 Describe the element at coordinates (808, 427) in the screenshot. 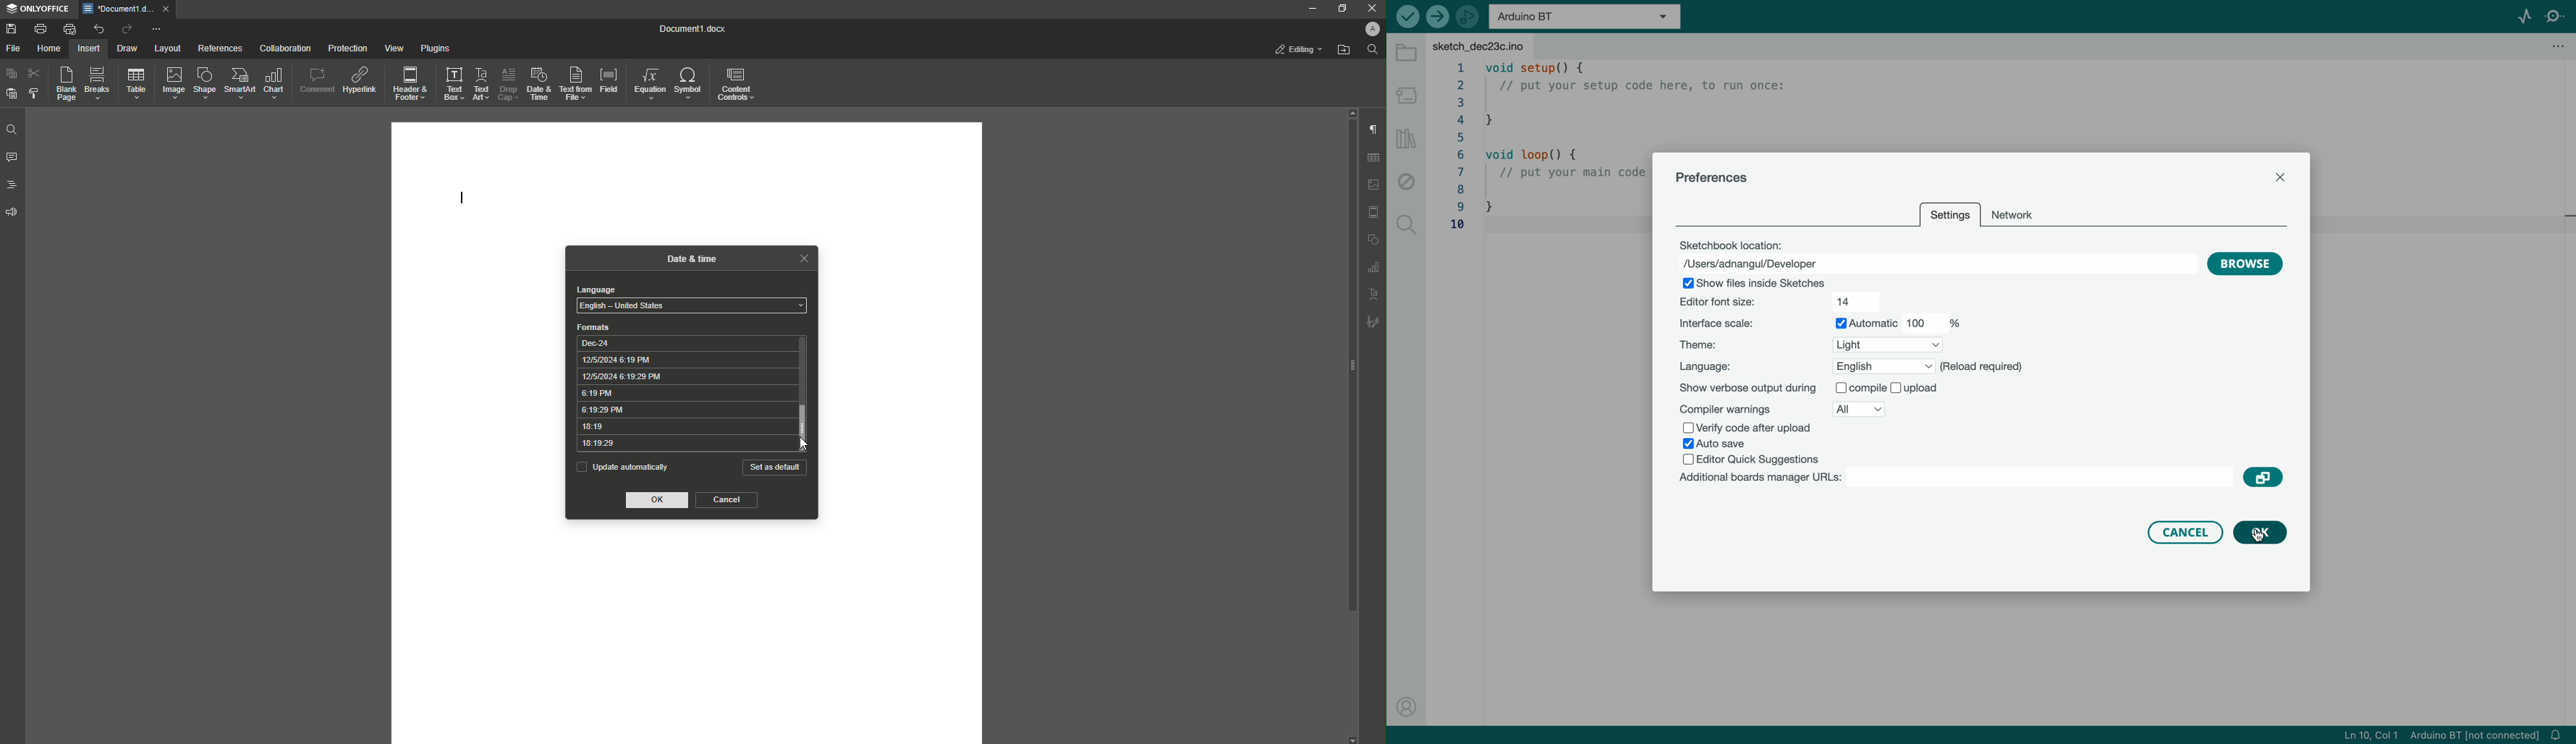

I see `vertical scrollbar` at that location.